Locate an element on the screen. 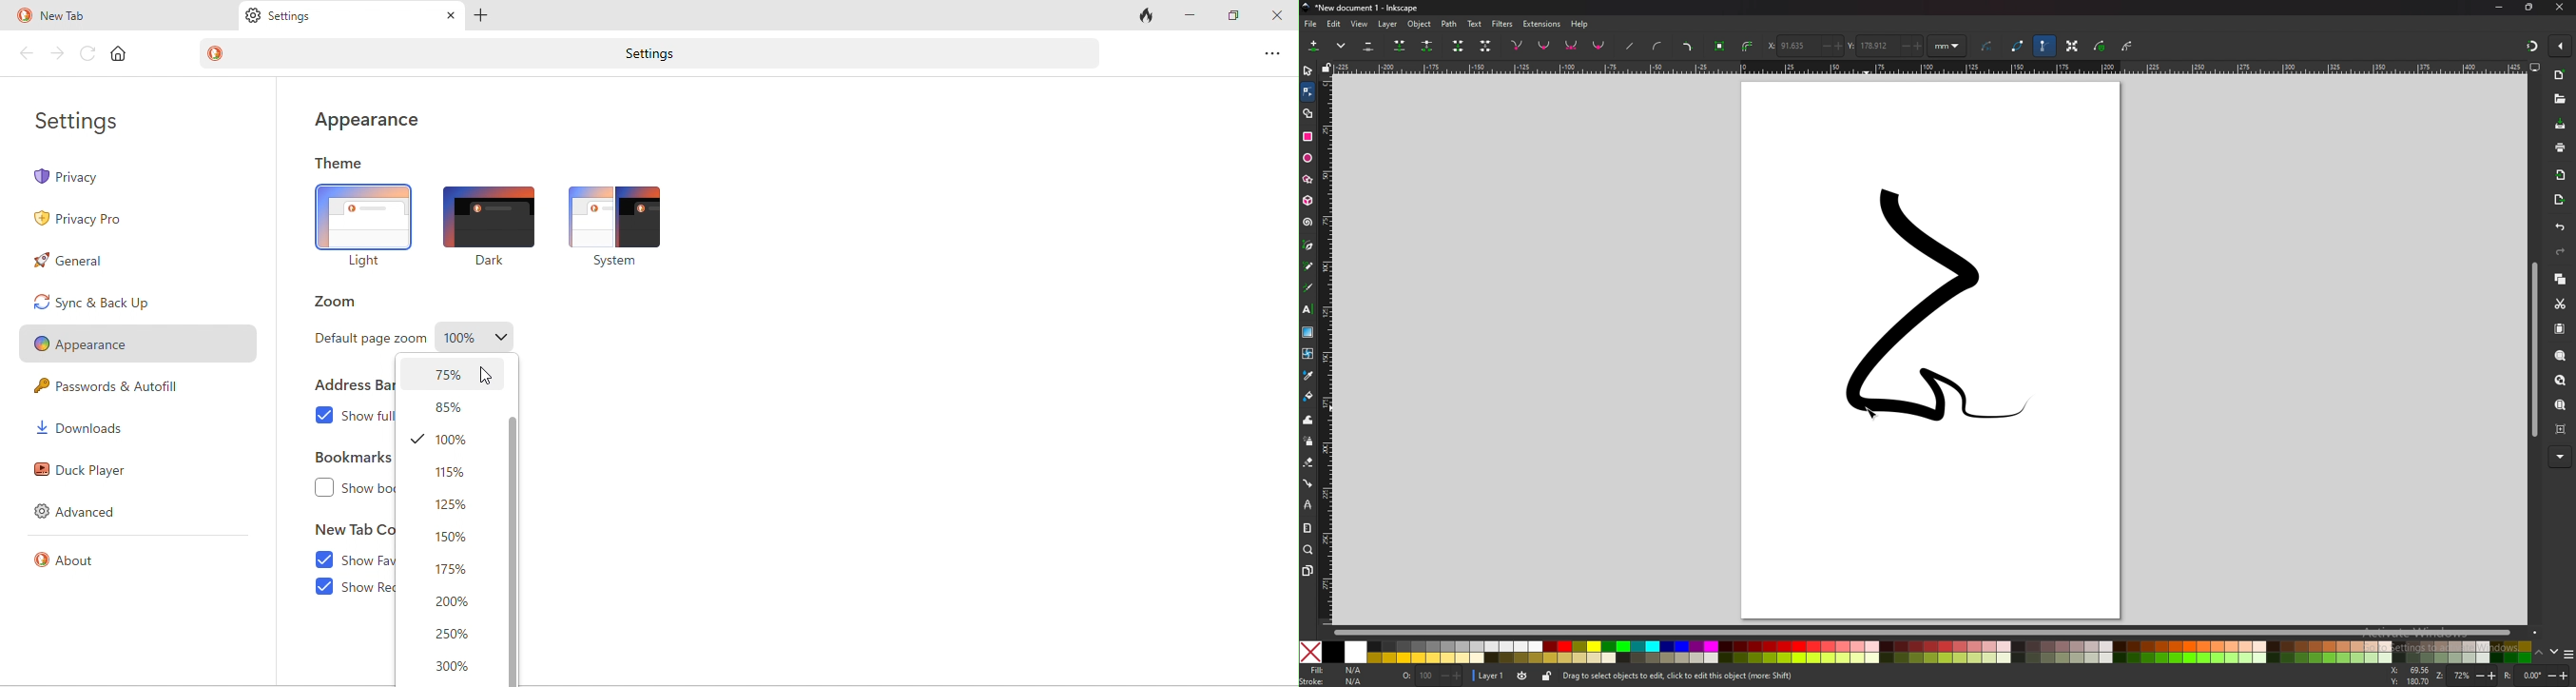 Image resolution: width=2576 pixels, height=700 pixels. break path at selected nodes is located at coordinates (1427, 45).